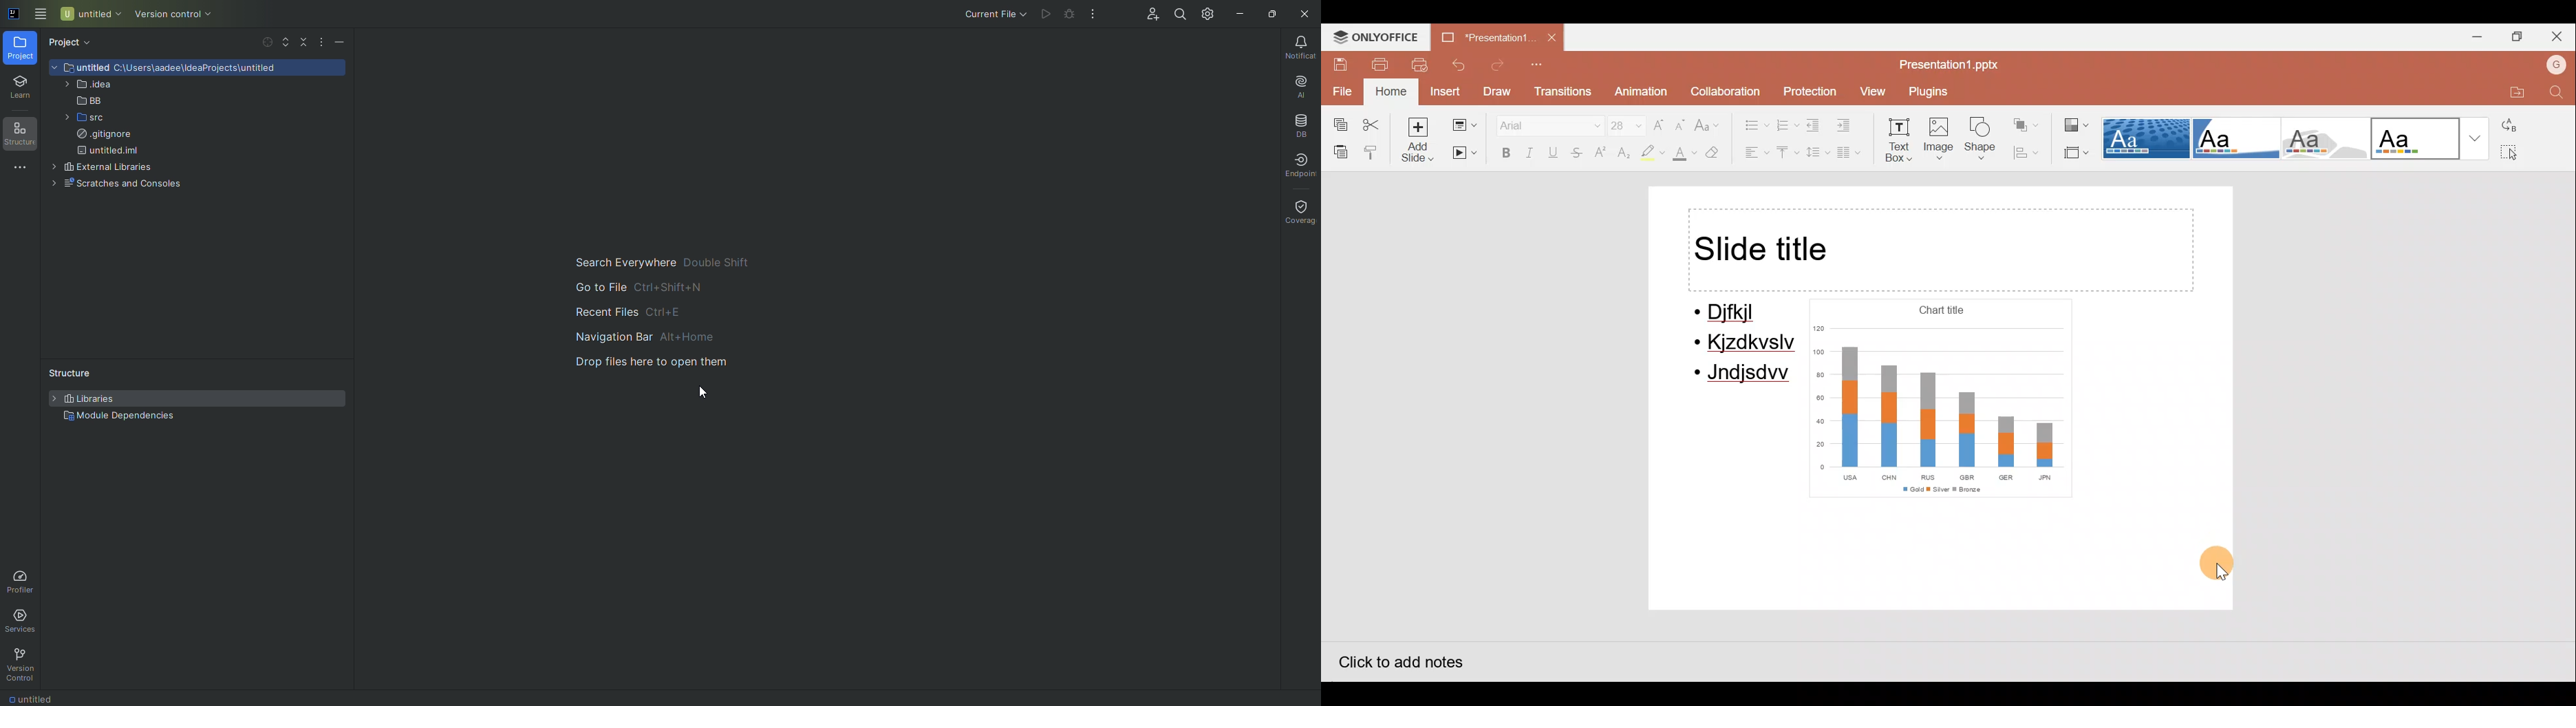 The width and height of the screenshot is (2576, 728). I want to click on Draw, so click(1499, 92).